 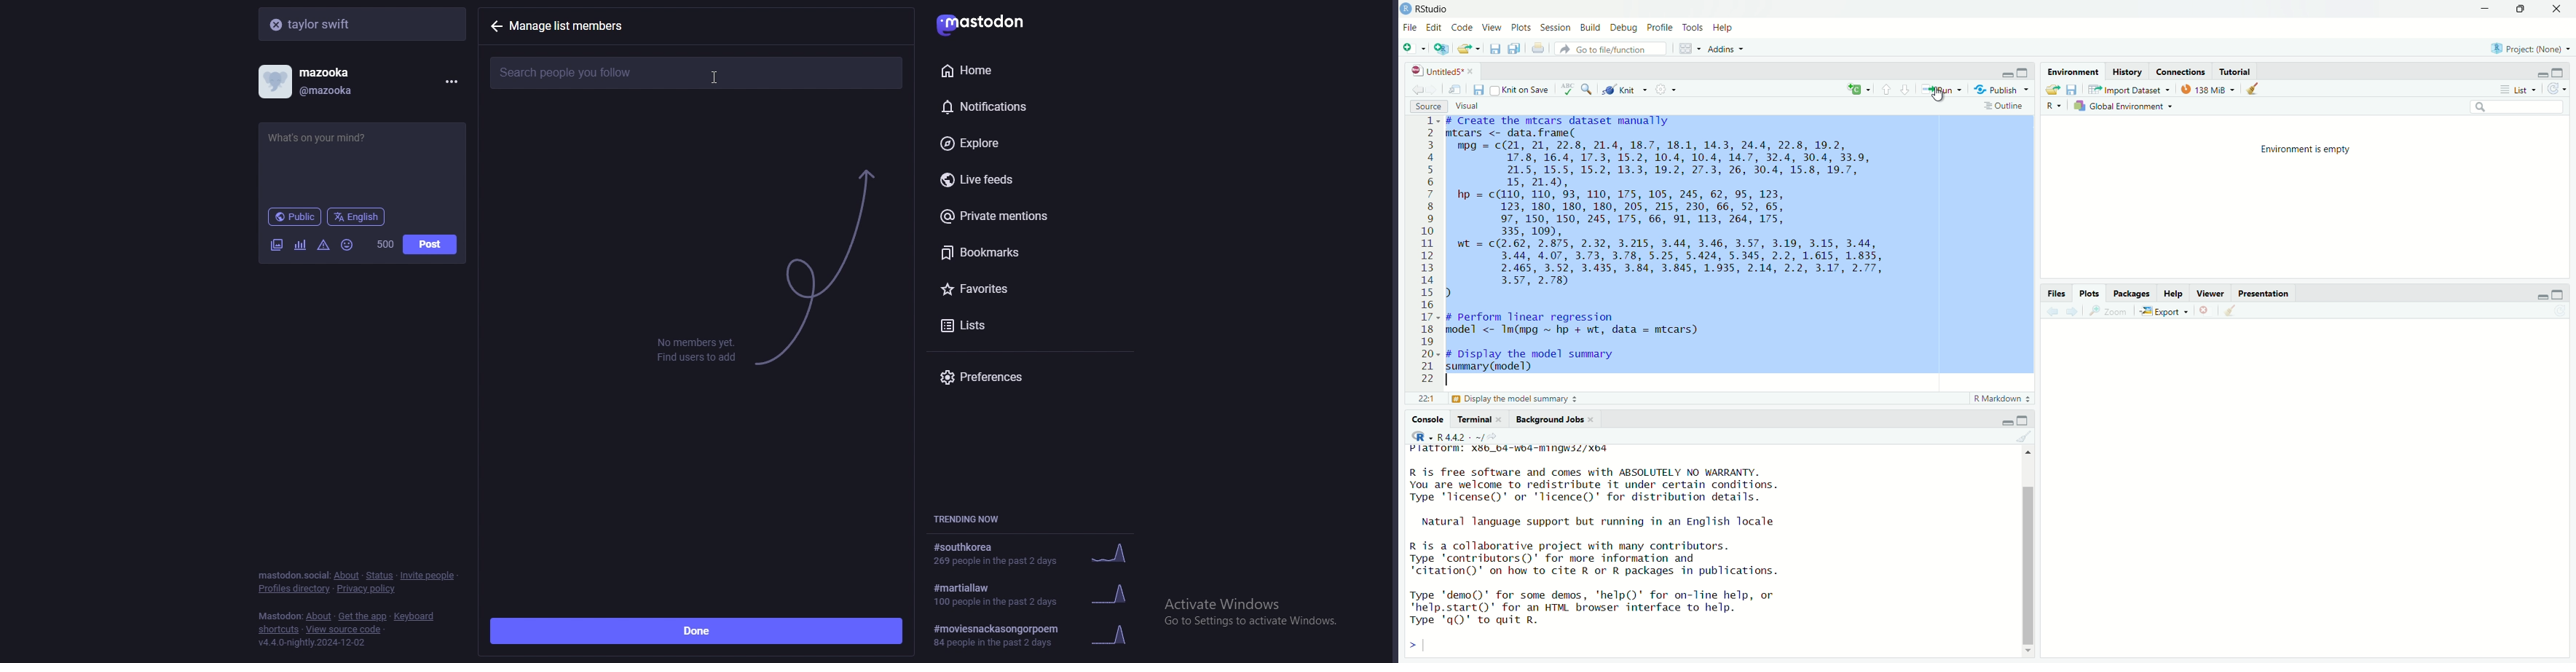 I want to click on Platrorm: X3b_b4-wb4-mingwsZ/Xo4

R is free software and comes with ABSOLUTELY NO WARRANTY.

You are welcome to redistribute it under certain conditions.

Type 'license()' or 'licence()' for distribution details.
Natural language support but running in an English locale

R is a collaborative project with many contributors.

Type 'contributors()' for more information and

"citation()' on how to cite R or R packages in publications.

Type 'demo()' for some demos, ‘help()' for on-Tine help, or

'help.start()' for an HTML browser interface to help.

Type 'q()' to quit R., so click(x=1595, y=536).